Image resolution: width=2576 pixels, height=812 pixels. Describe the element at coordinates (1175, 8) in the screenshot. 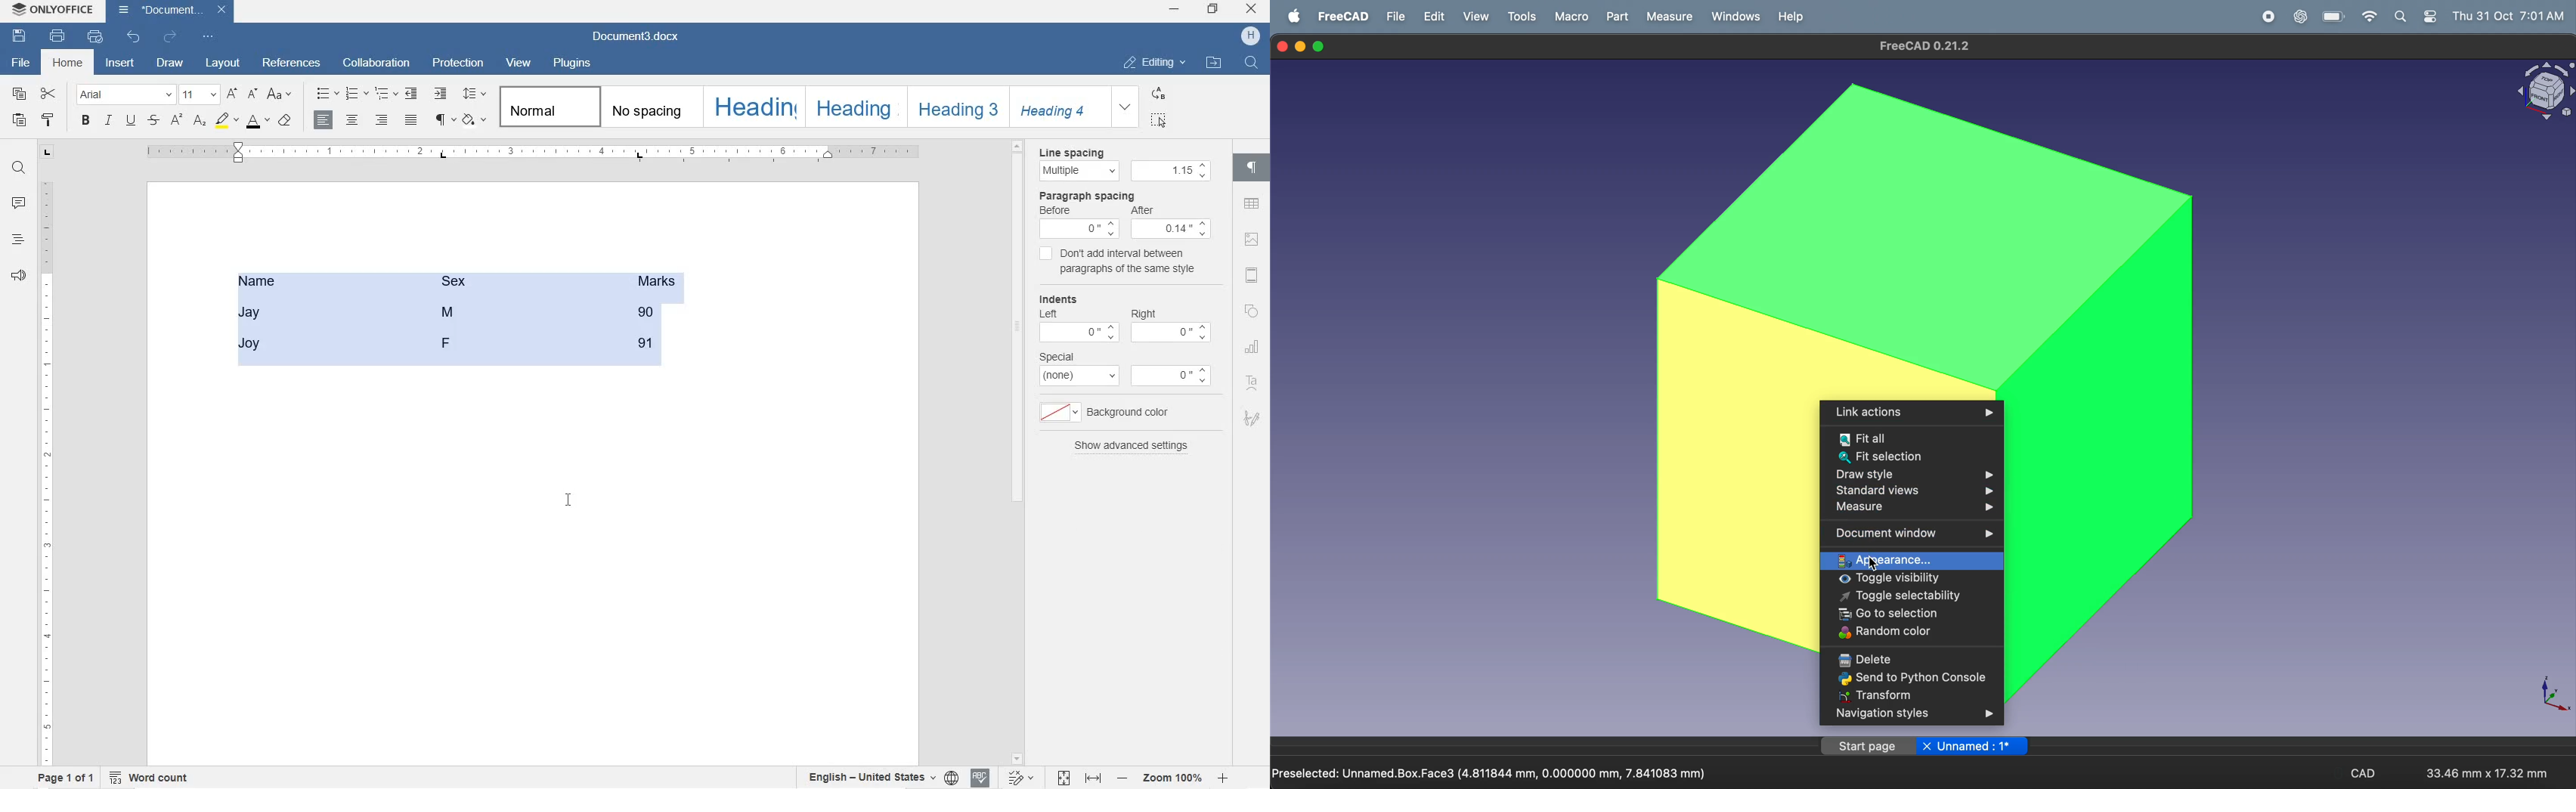

I see `MINIMIZE` at that location.